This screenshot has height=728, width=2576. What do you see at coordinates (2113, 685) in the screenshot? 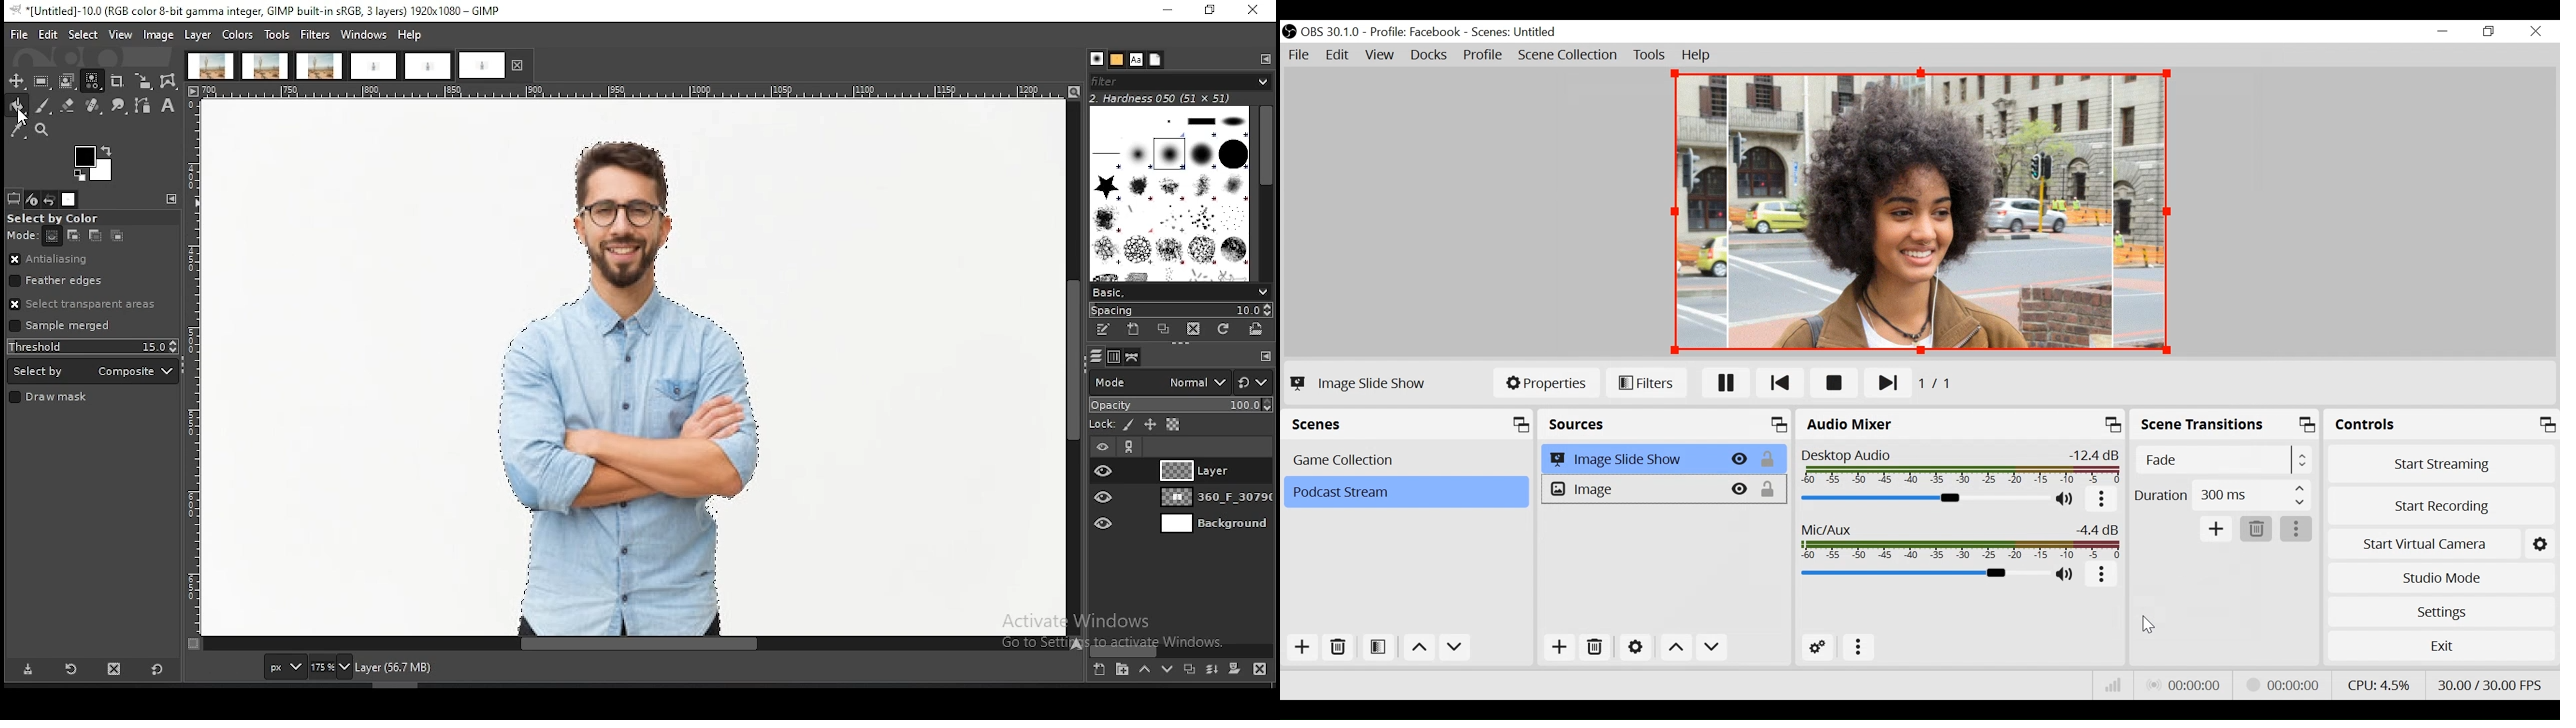
I see `Bitrate` at bounding box center [2113, 685].